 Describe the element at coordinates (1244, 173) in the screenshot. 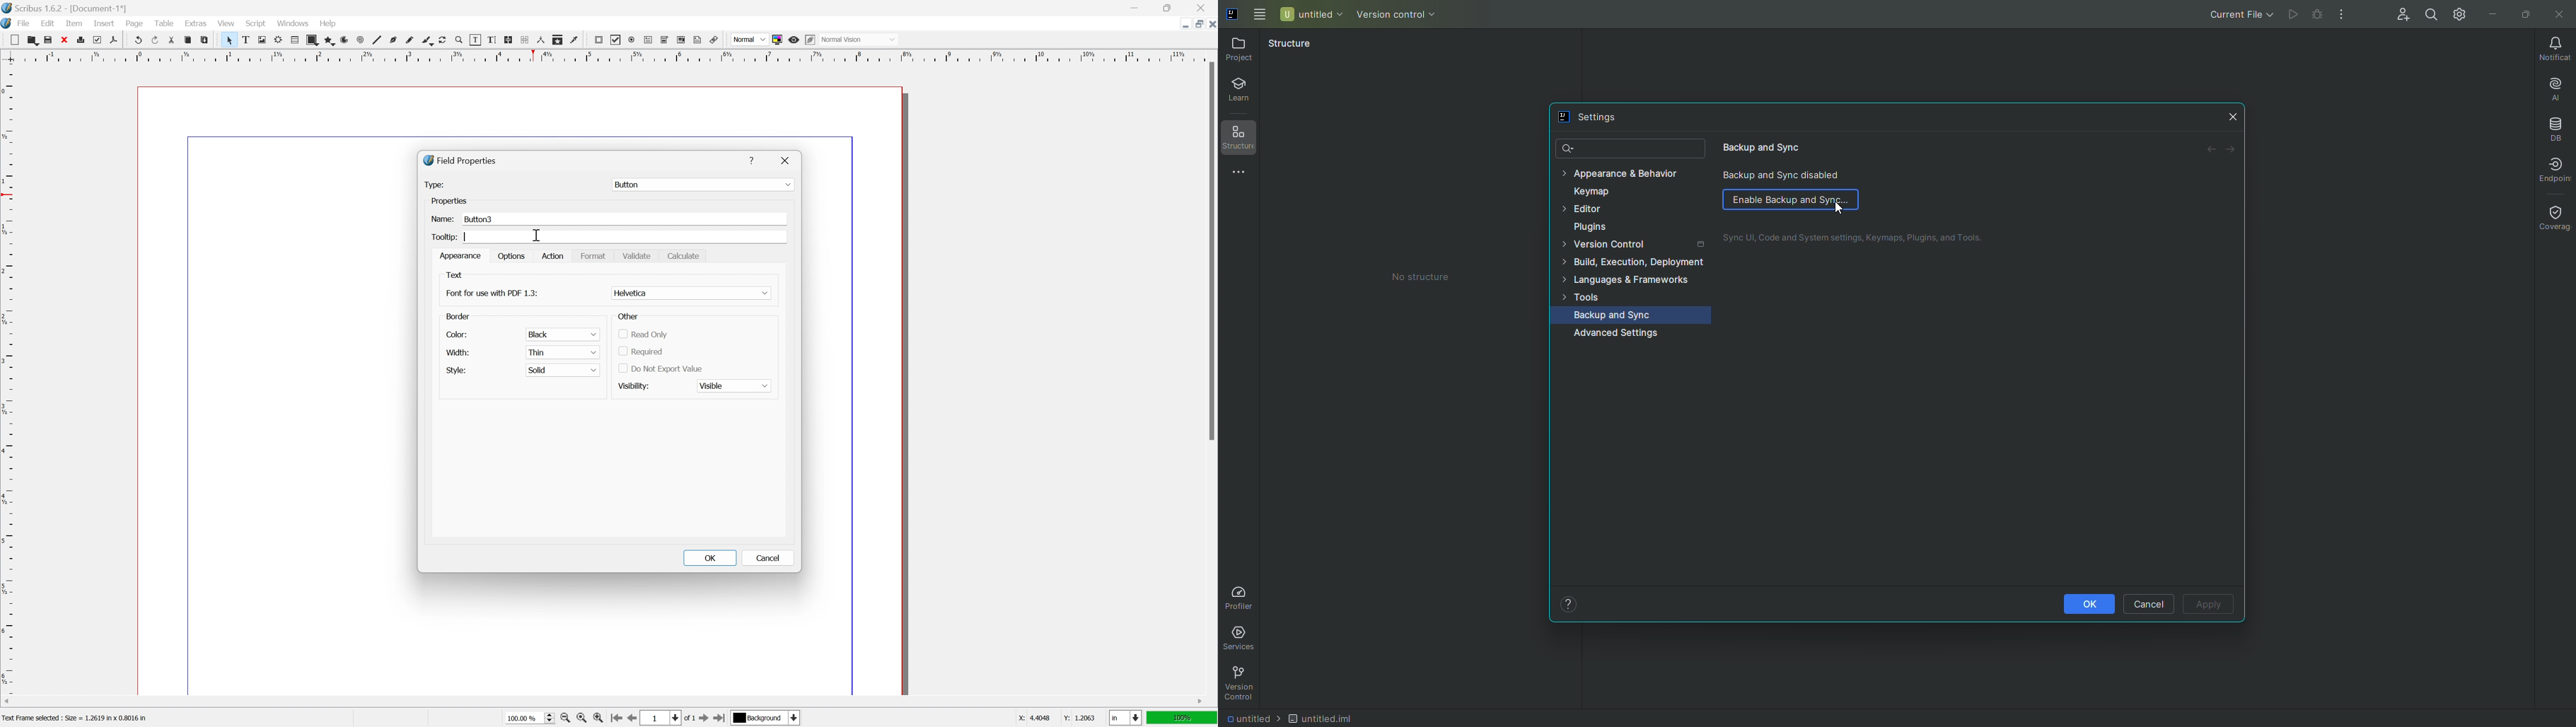

I see `More tools` at that location.